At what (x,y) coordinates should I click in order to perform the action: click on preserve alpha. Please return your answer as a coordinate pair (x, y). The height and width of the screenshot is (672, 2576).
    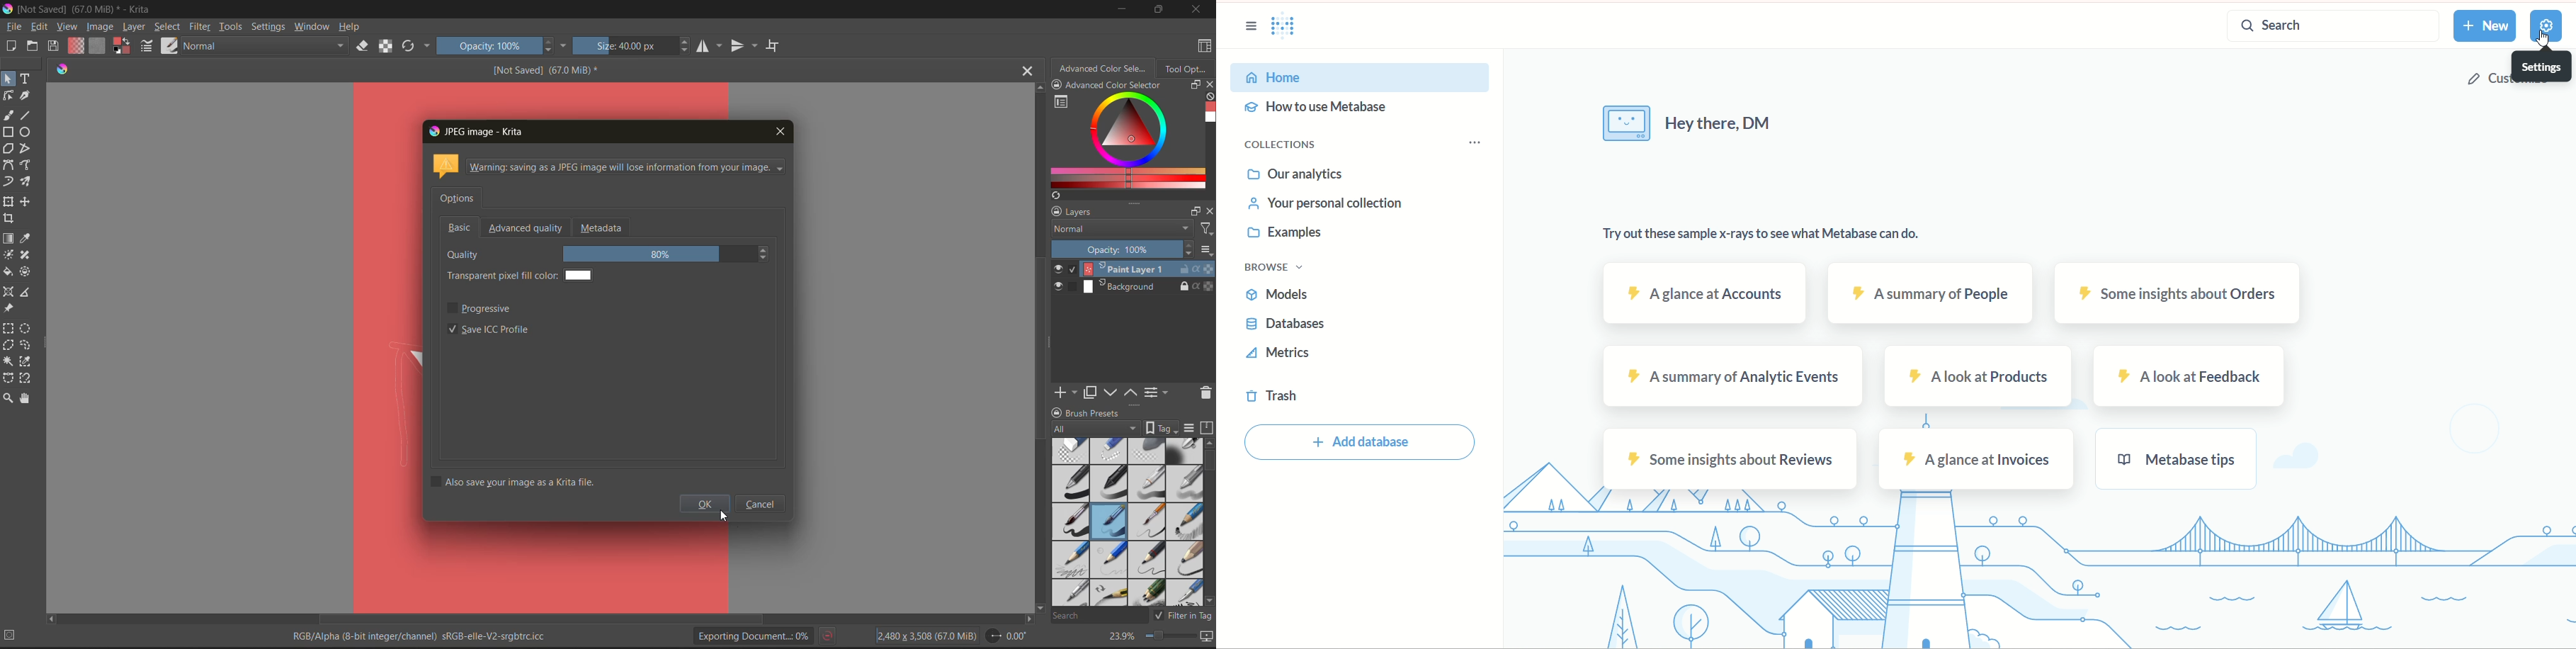
    Looking at the image, I should click on (386, 46).